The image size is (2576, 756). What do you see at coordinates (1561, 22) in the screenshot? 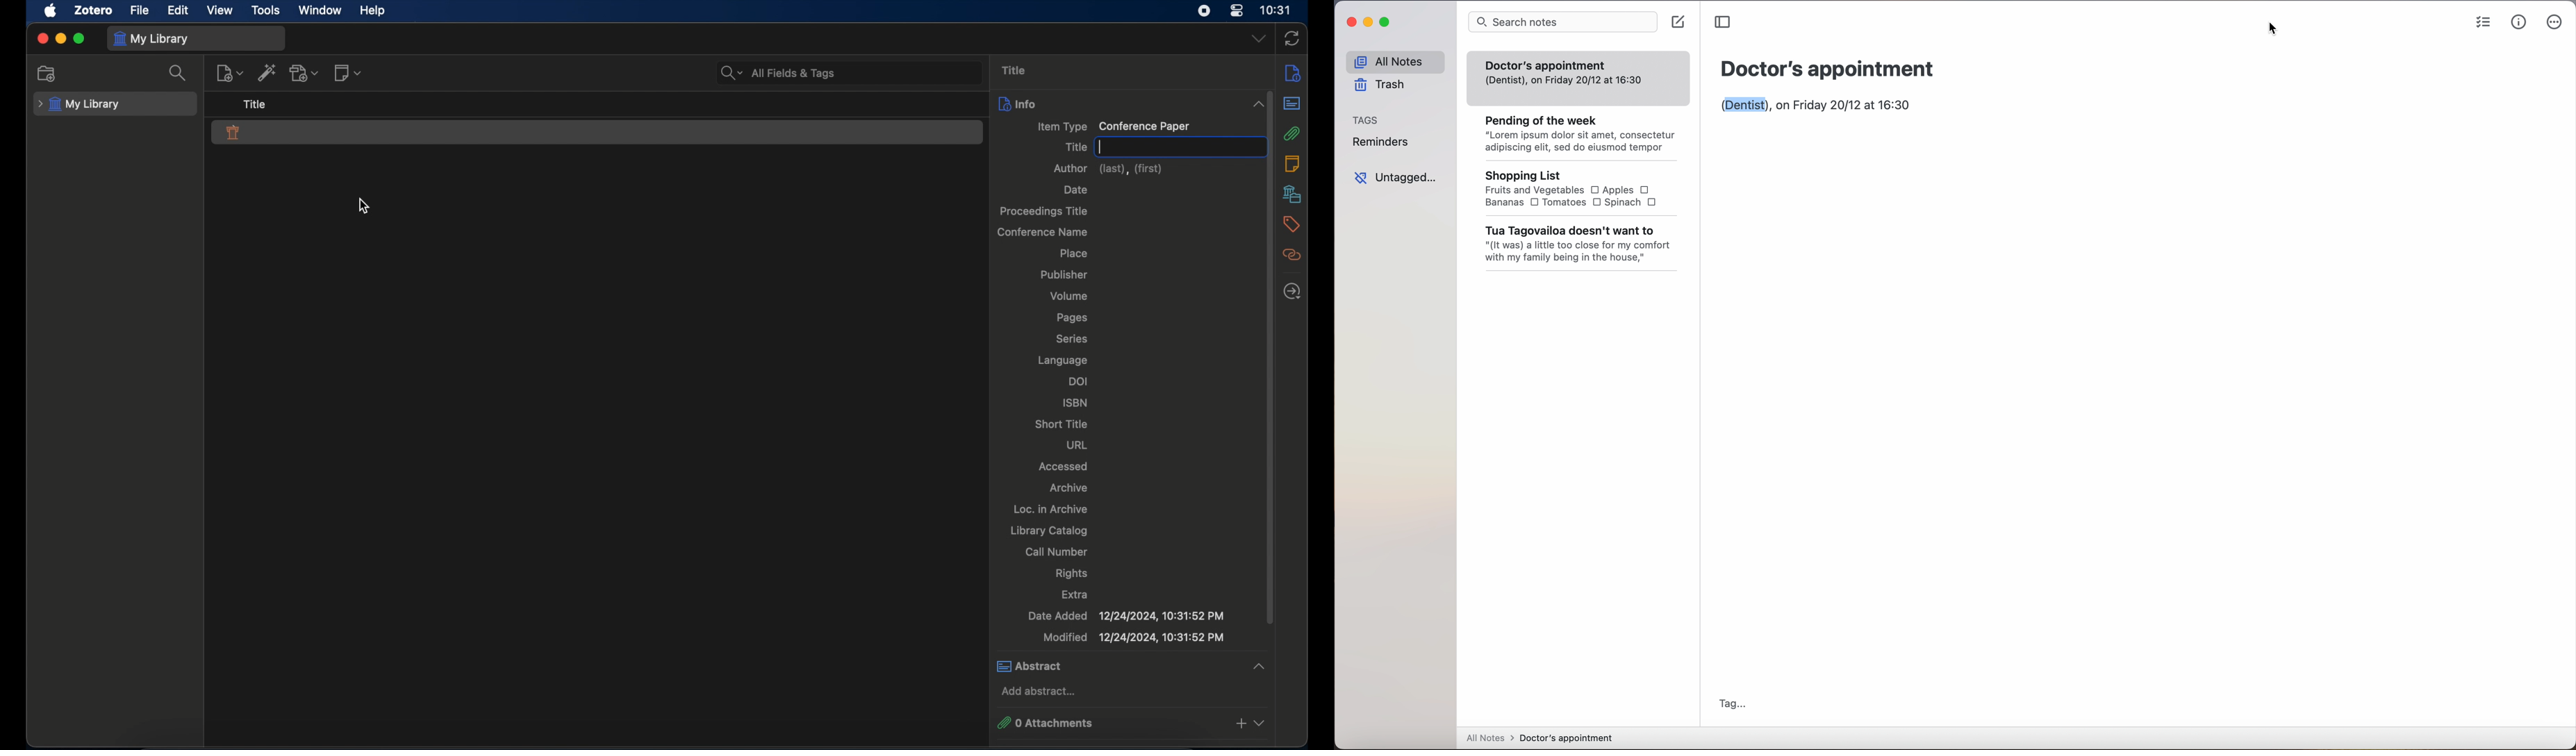
I see `search notes` at bounding box center [1561, 22].